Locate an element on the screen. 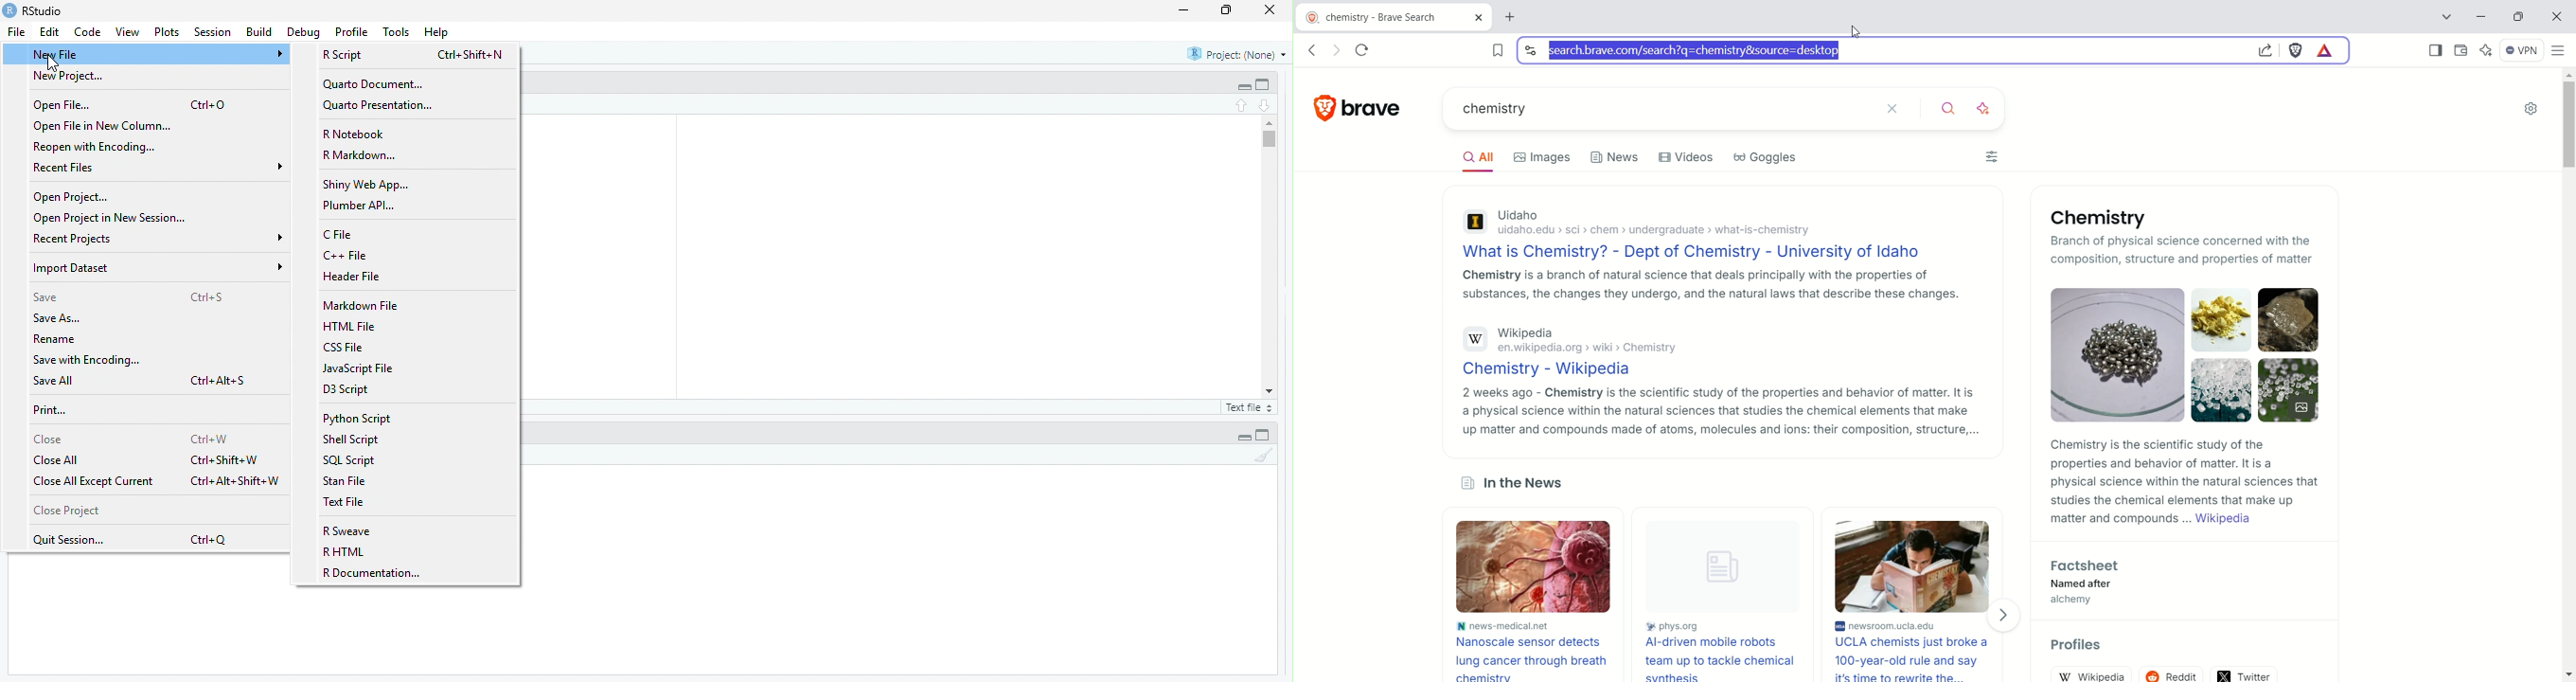  Quarto Presentation. is located at coordinates (380, 106).